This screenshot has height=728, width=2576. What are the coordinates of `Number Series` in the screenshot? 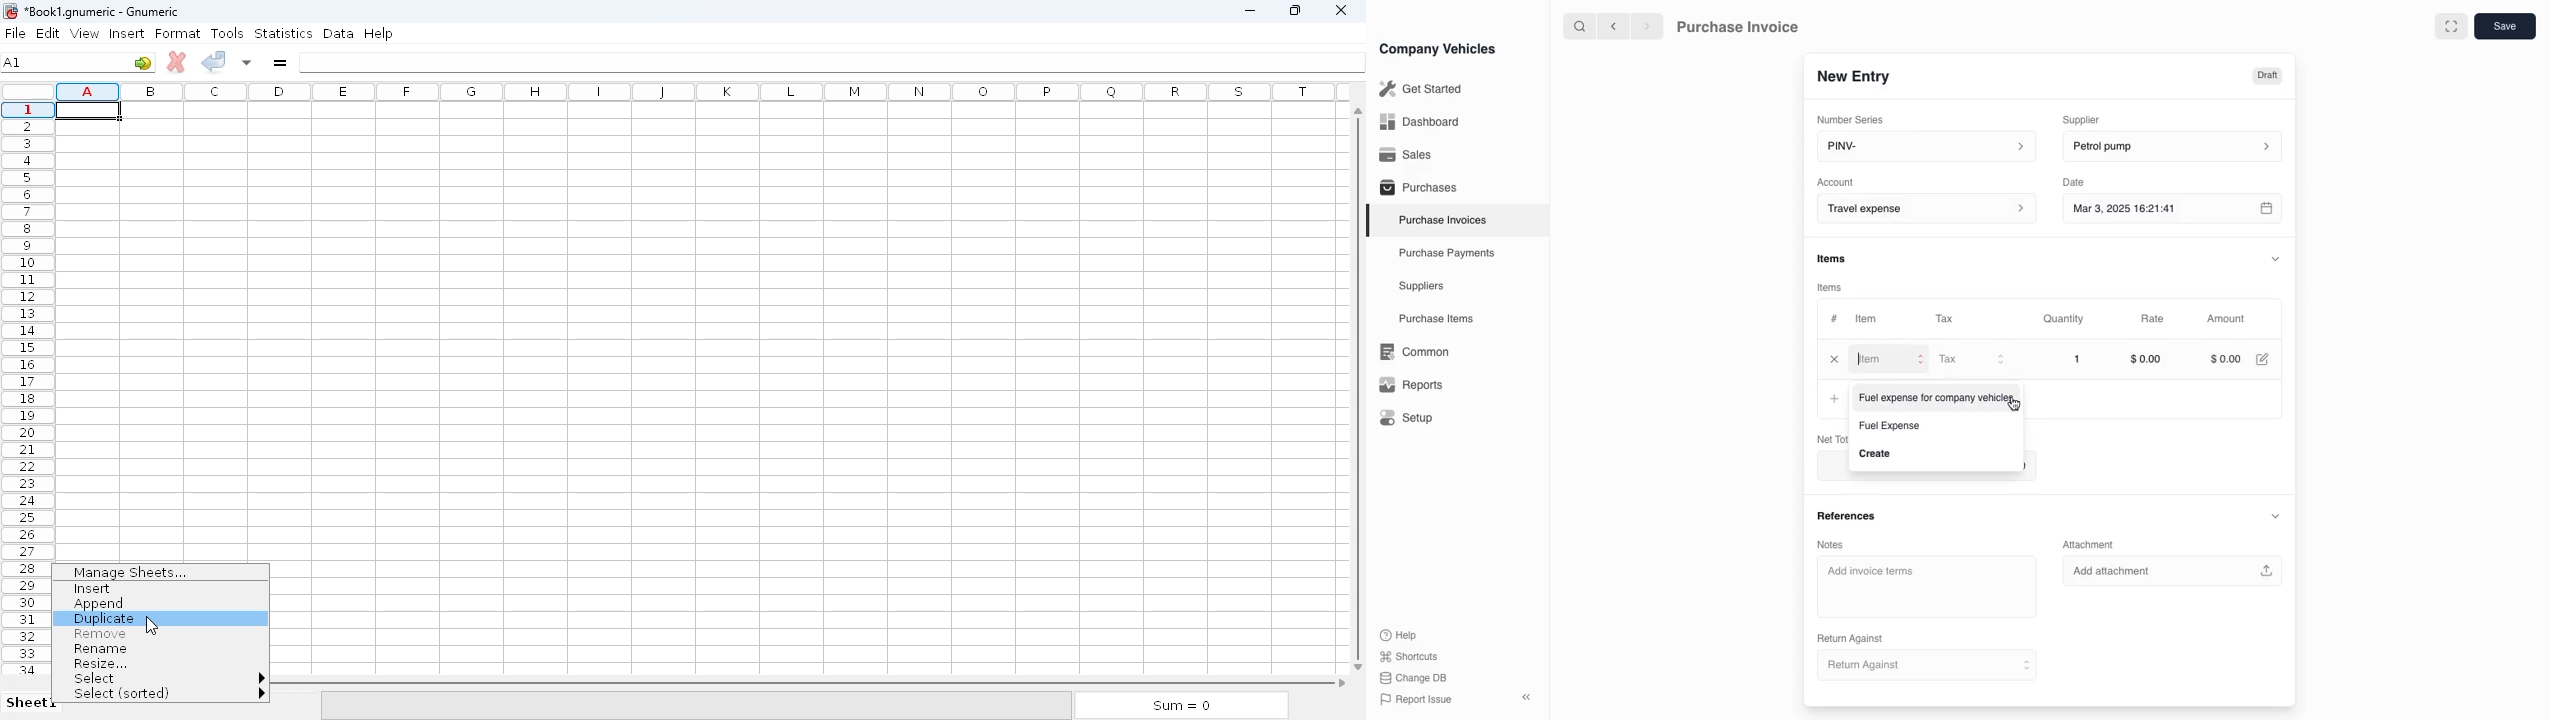 It's located at (1856, 118).